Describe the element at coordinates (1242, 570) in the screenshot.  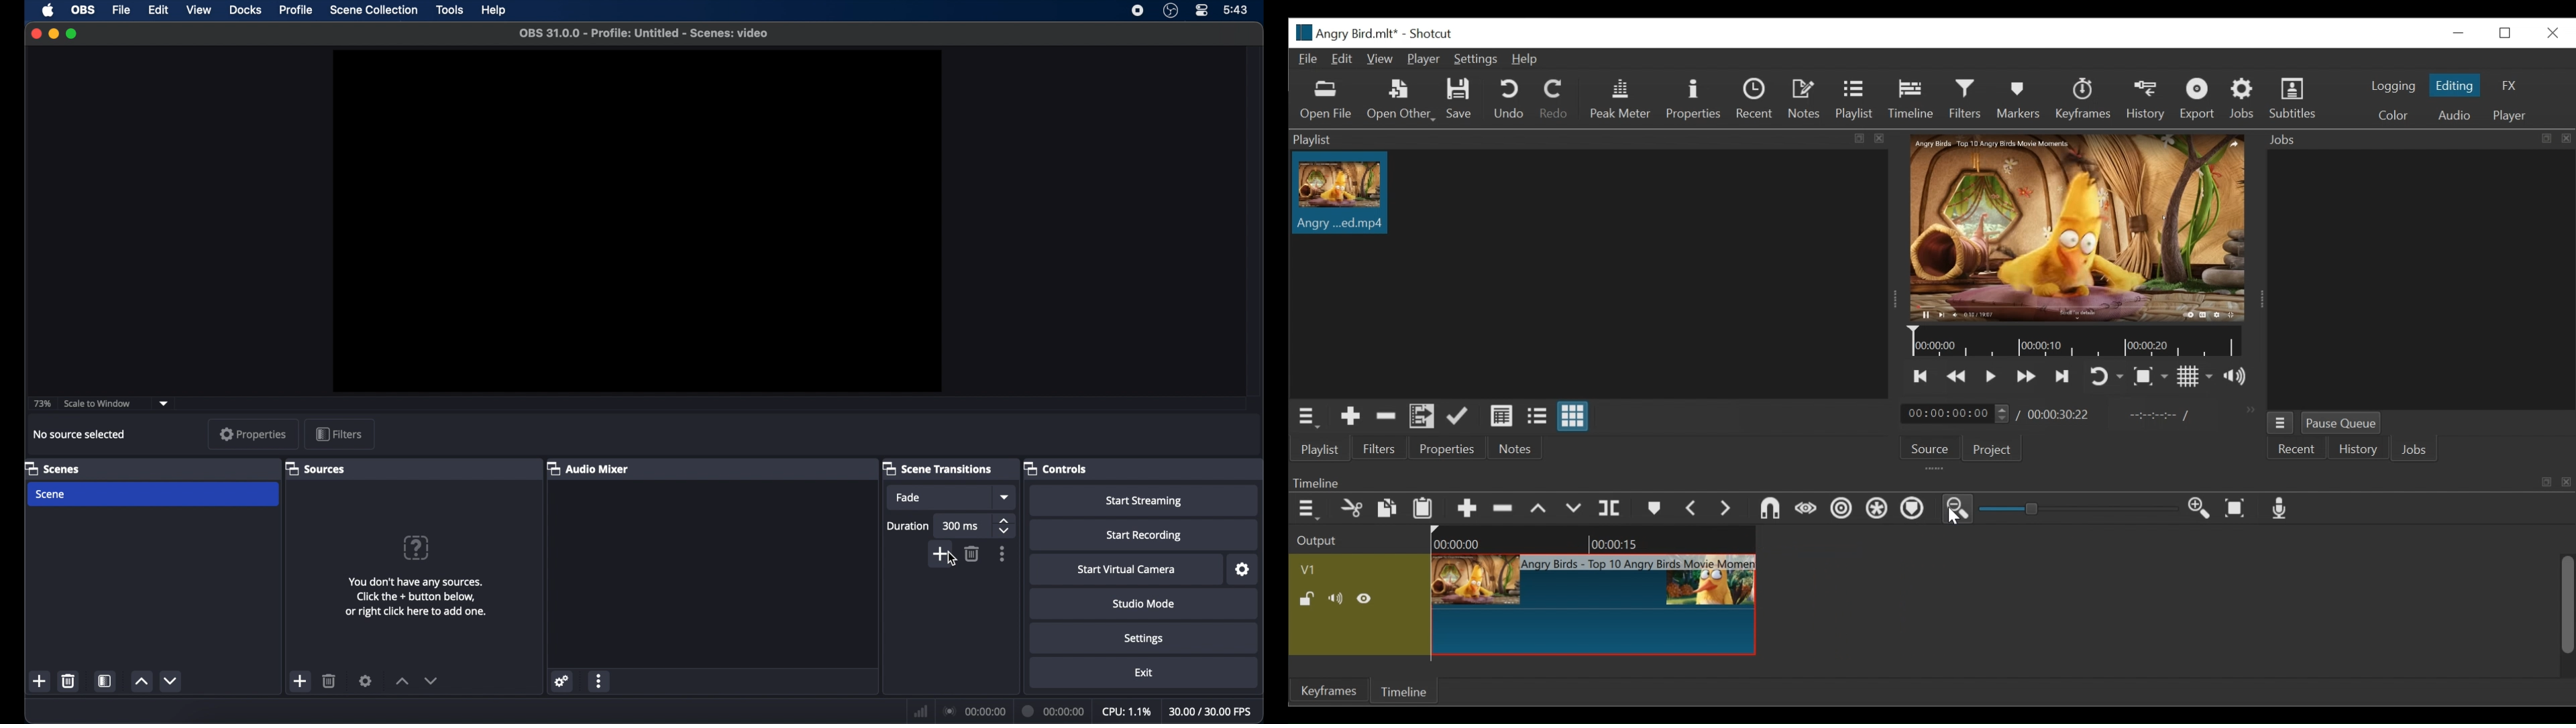
I see `settings` at that location.